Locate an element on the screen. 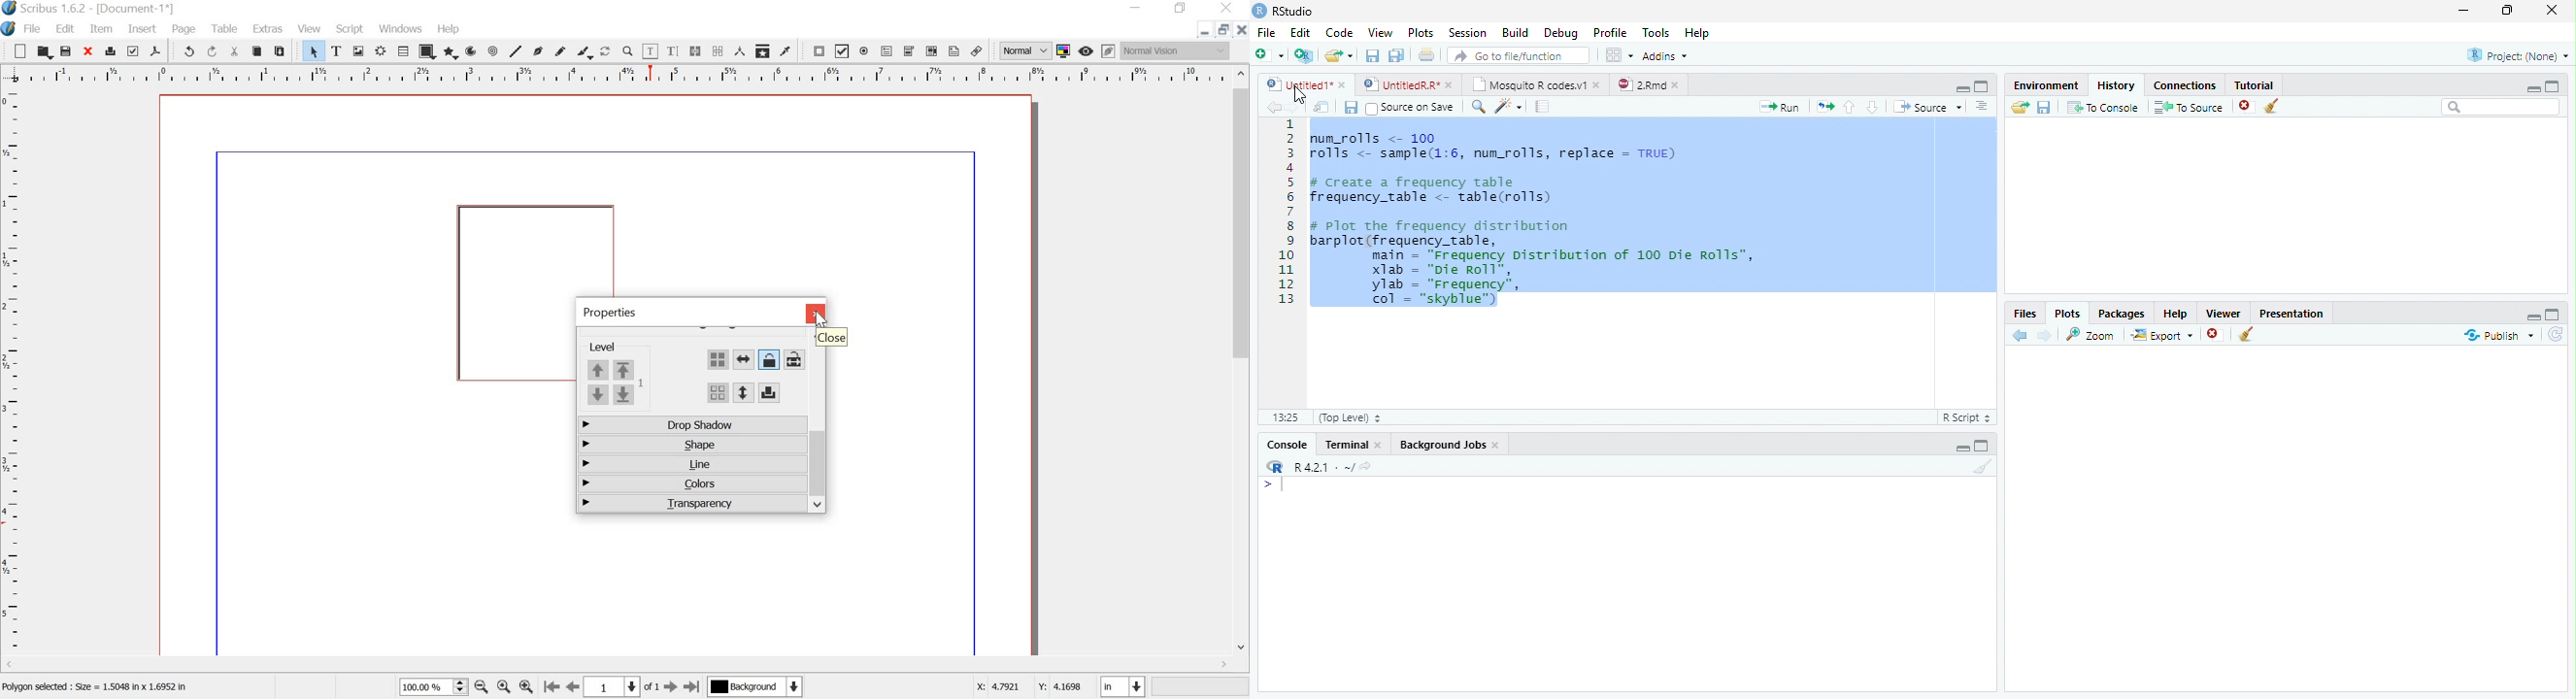 Image resolution: width=2576 pixels, height=700 pixels. go to next page is located at coordinates (672, 687).